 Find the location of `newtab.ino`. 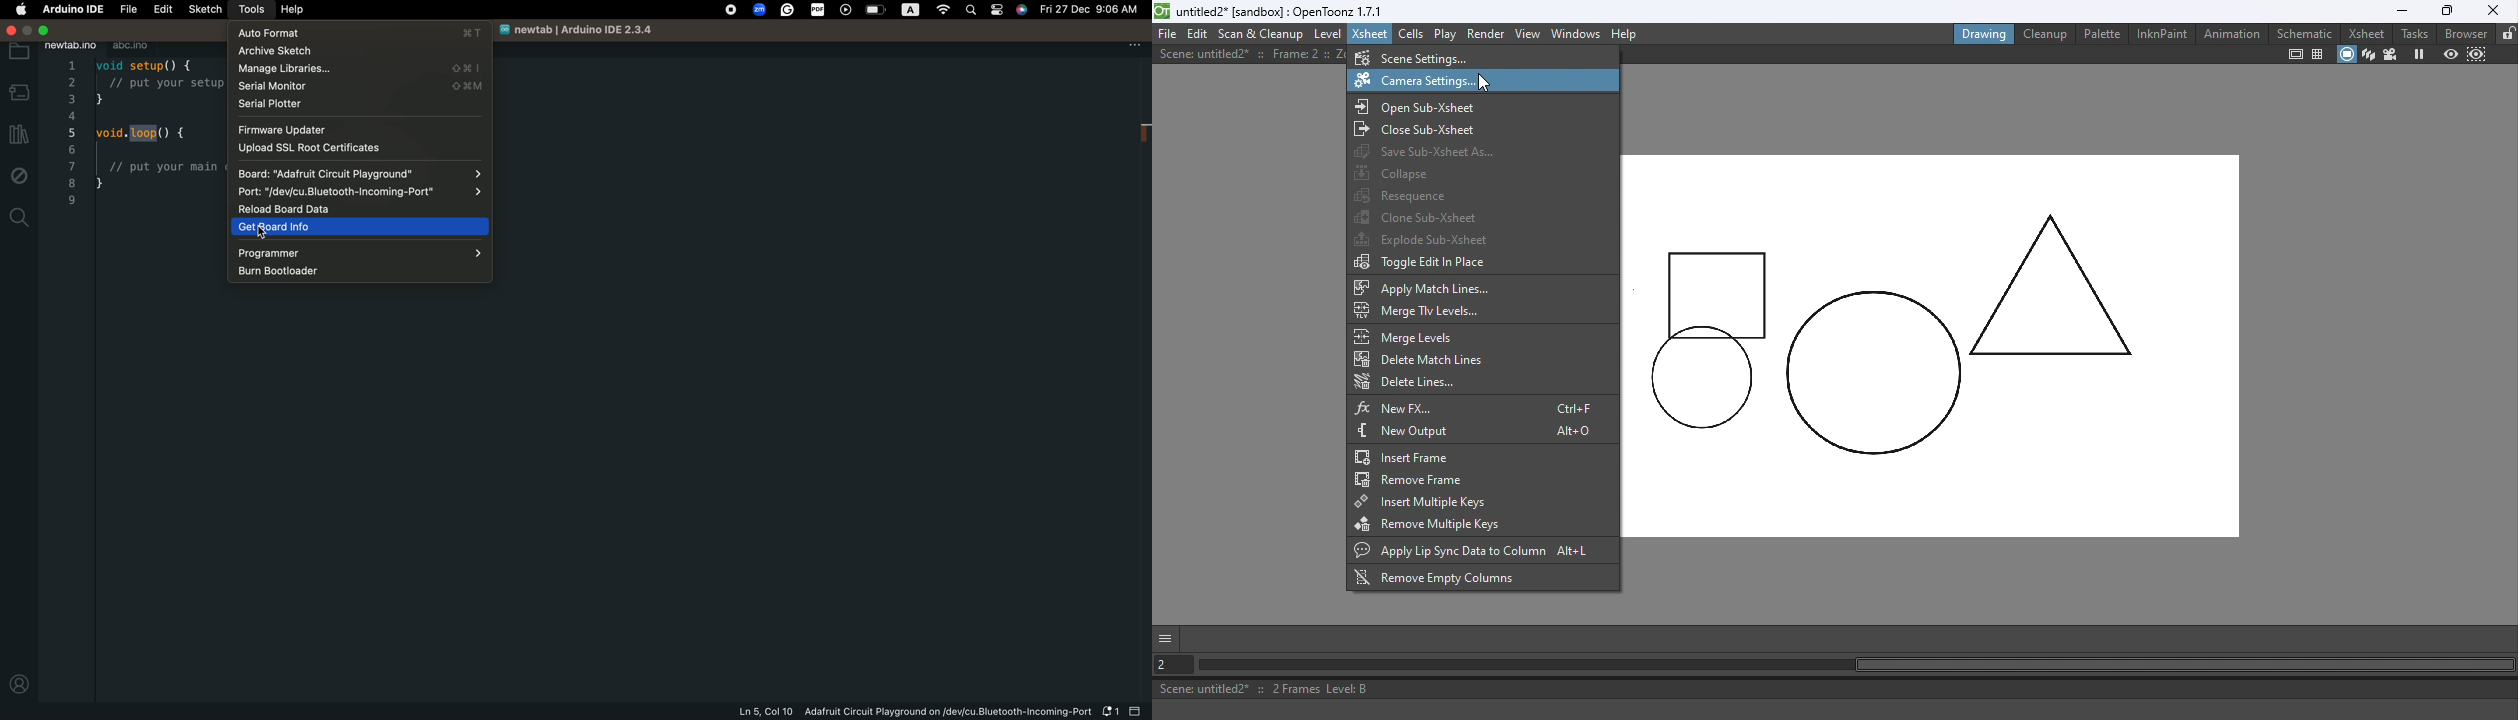

newtab.ino is located at coordinates (70, 45).